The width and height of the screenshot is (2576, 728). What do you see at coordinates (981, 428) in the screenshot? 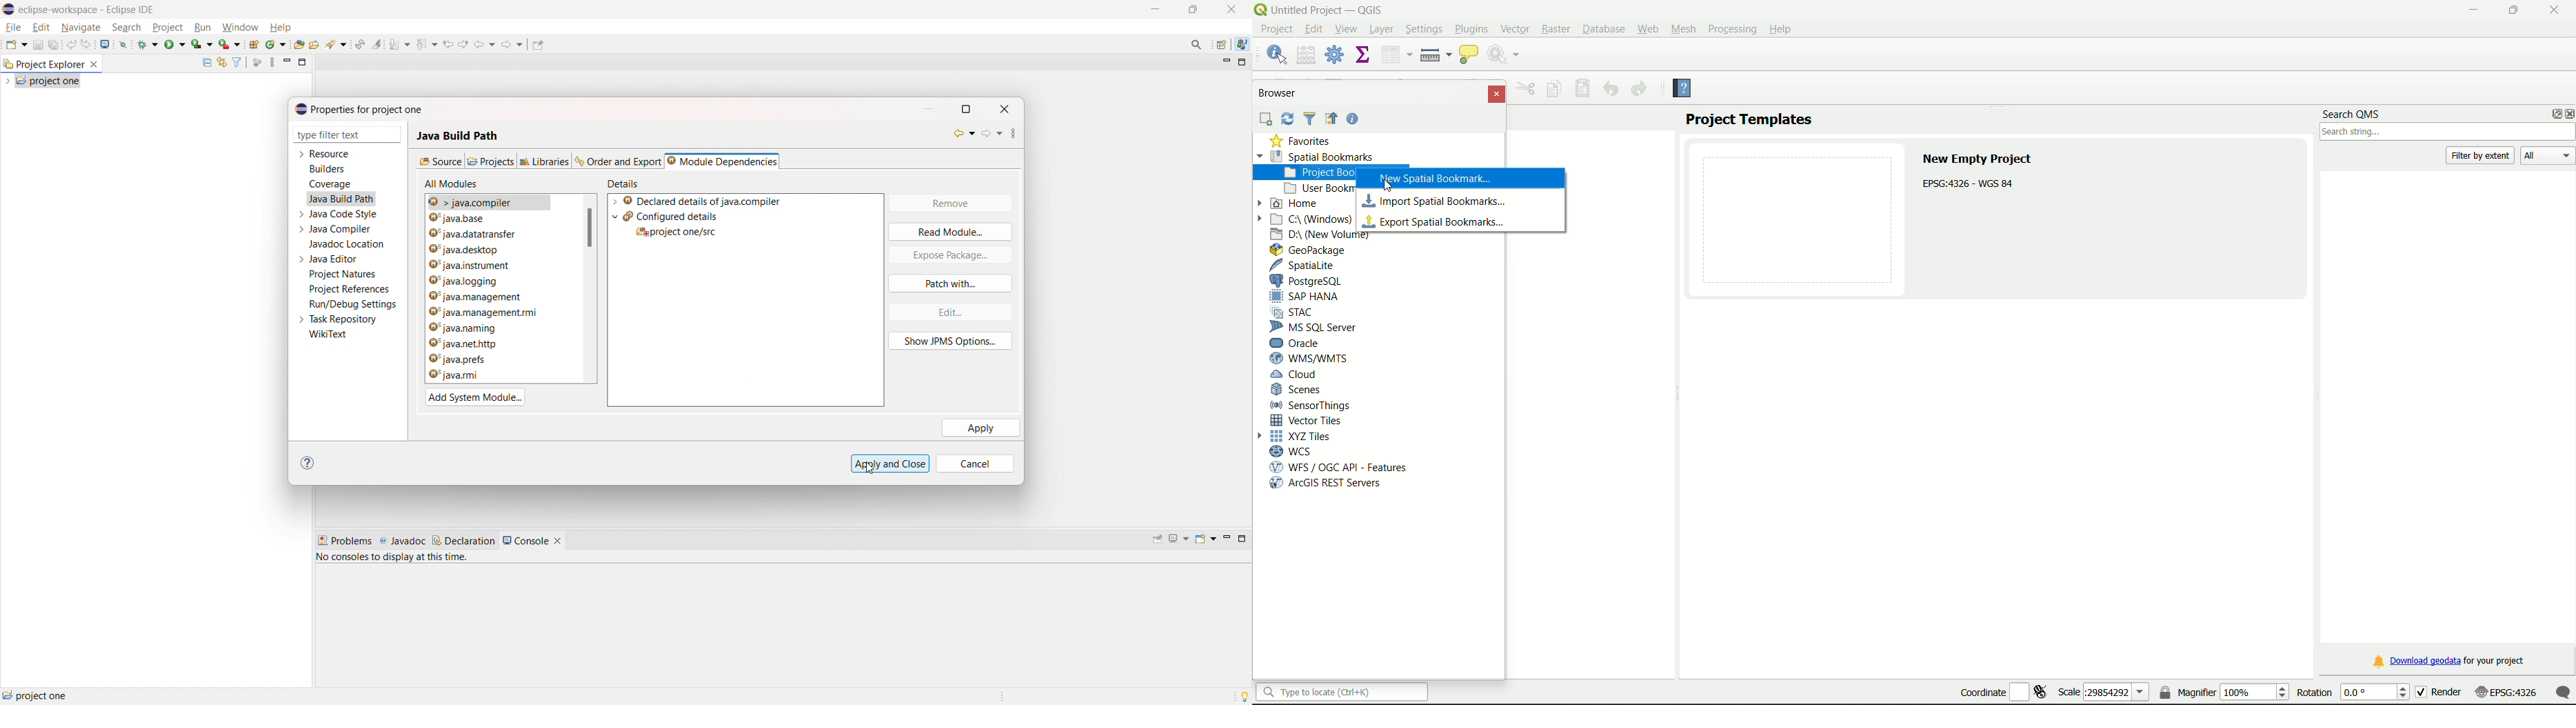
I see `apply` at bounding box center [981, 428].